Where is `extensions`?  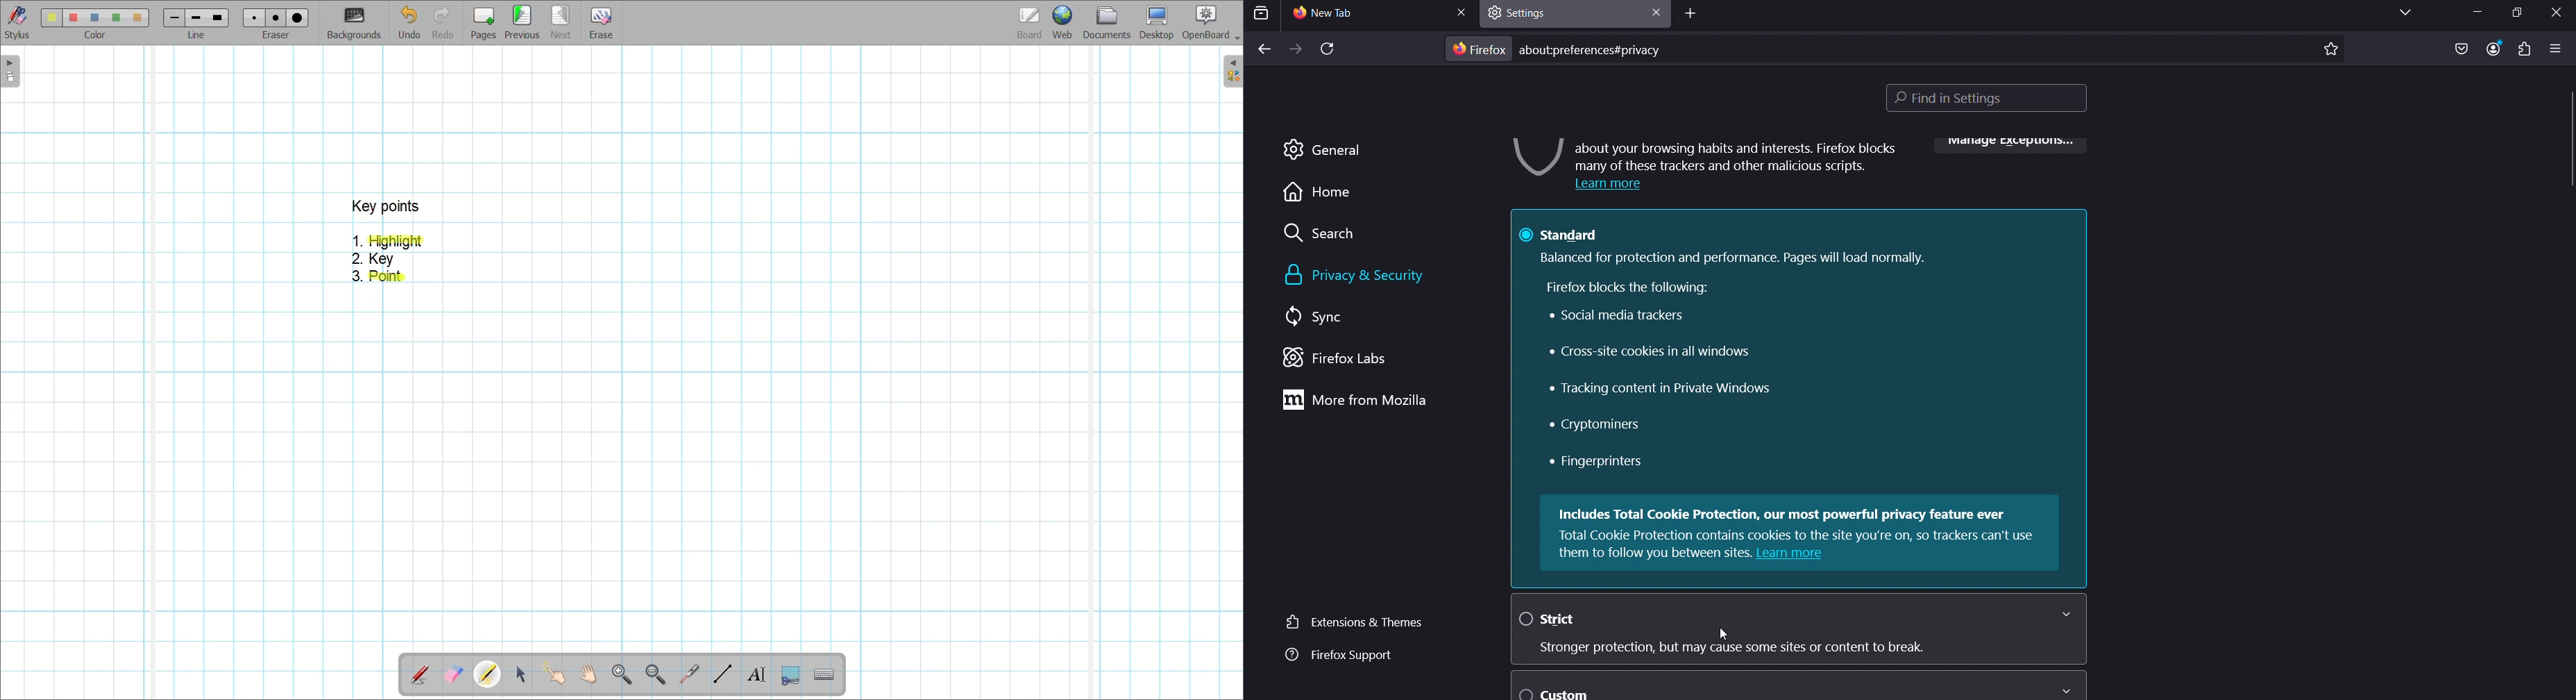
extensions is located at coordinates (2522, 49).